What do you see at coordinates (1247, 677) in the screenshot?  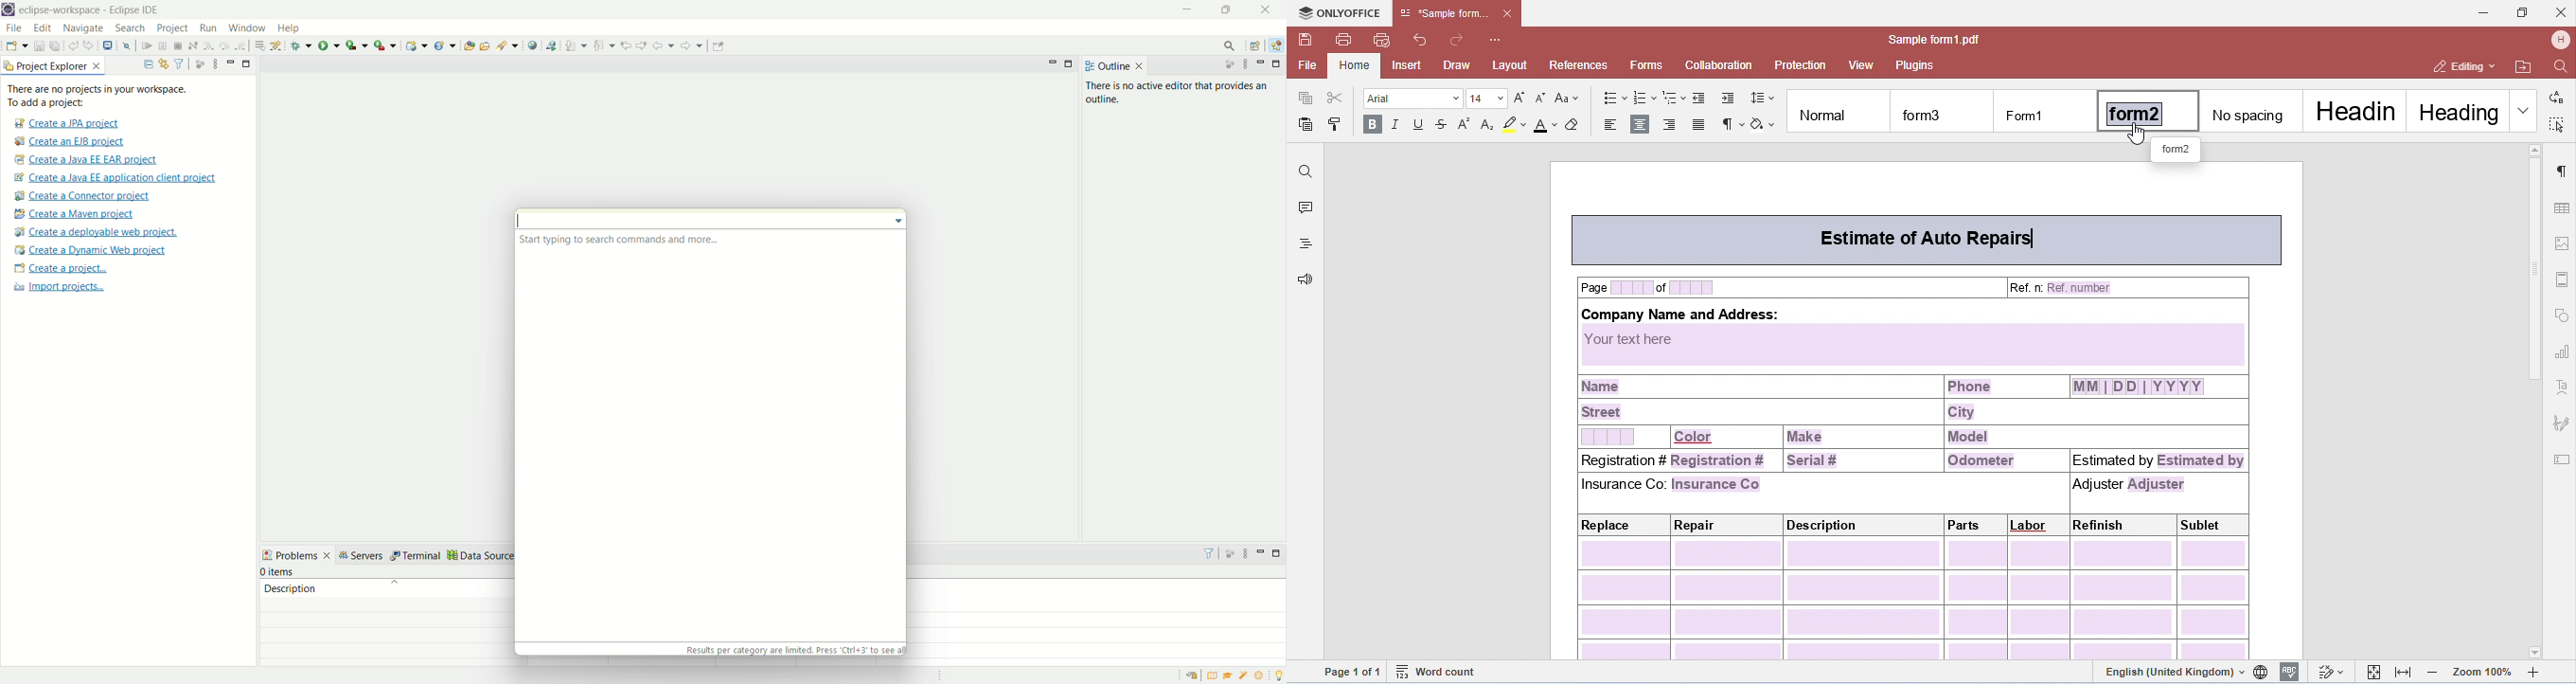 I see `samples` at bounding box center [1247, 677].